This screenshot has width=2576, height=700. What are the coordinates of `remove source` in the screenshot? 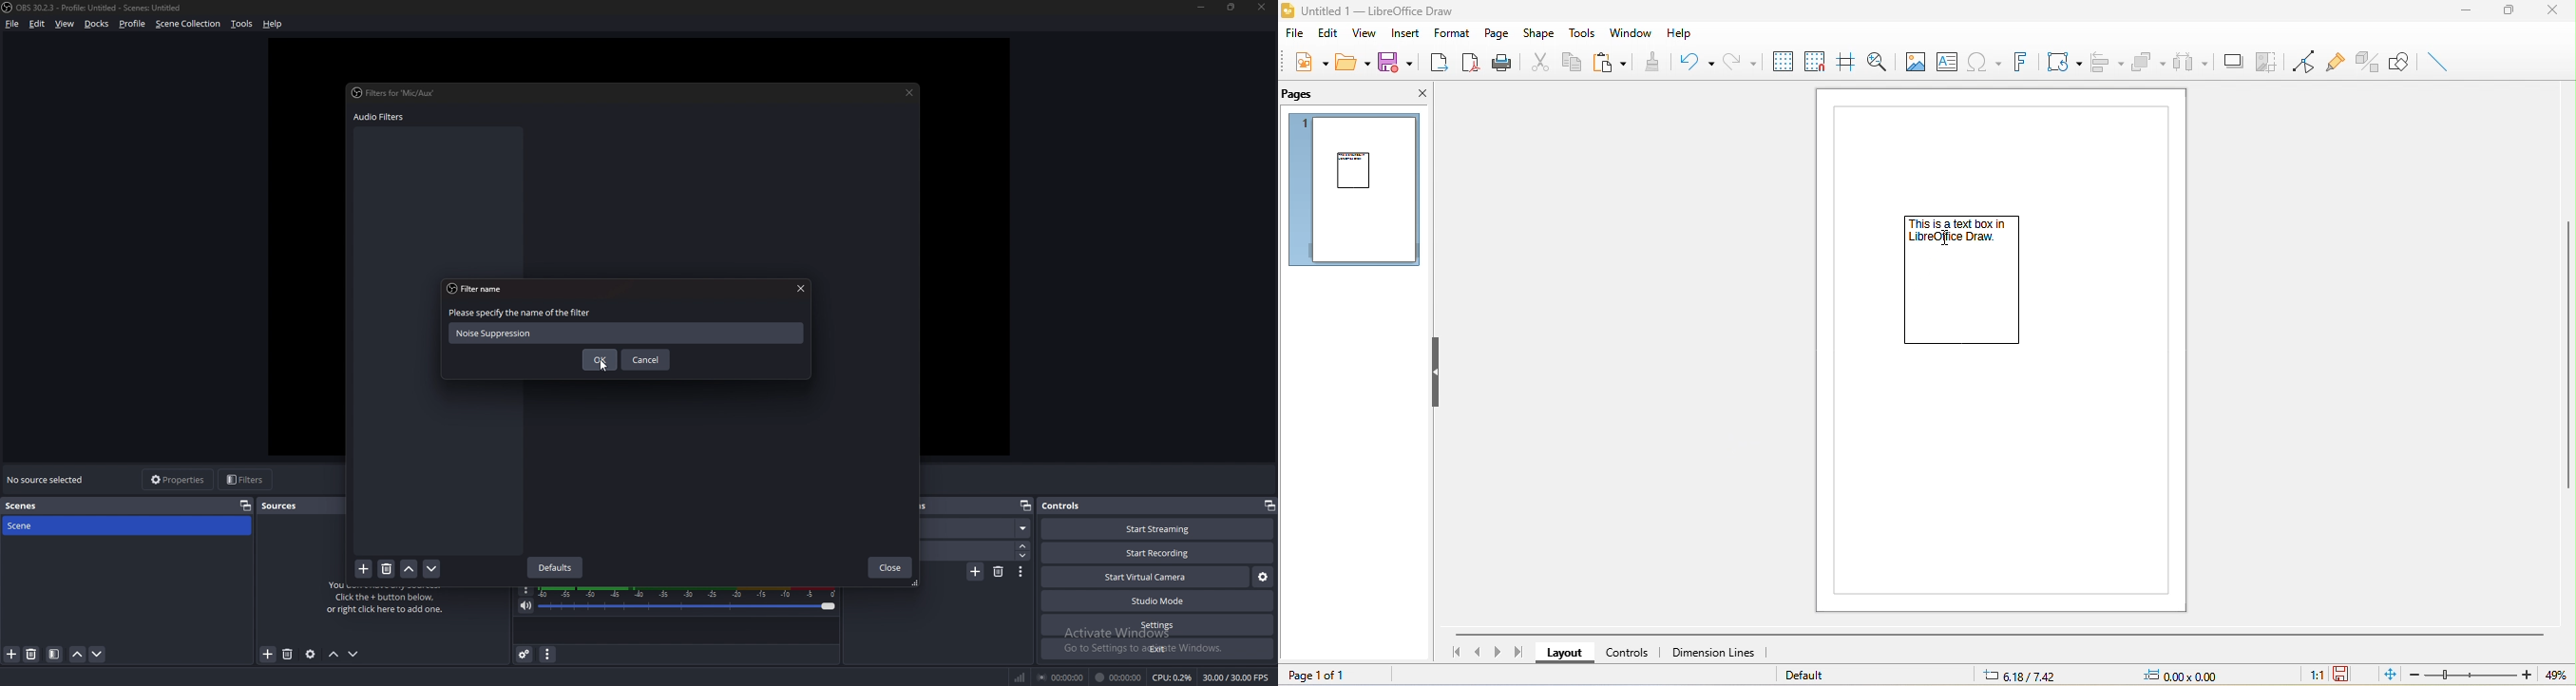 It's located at (268, 654).